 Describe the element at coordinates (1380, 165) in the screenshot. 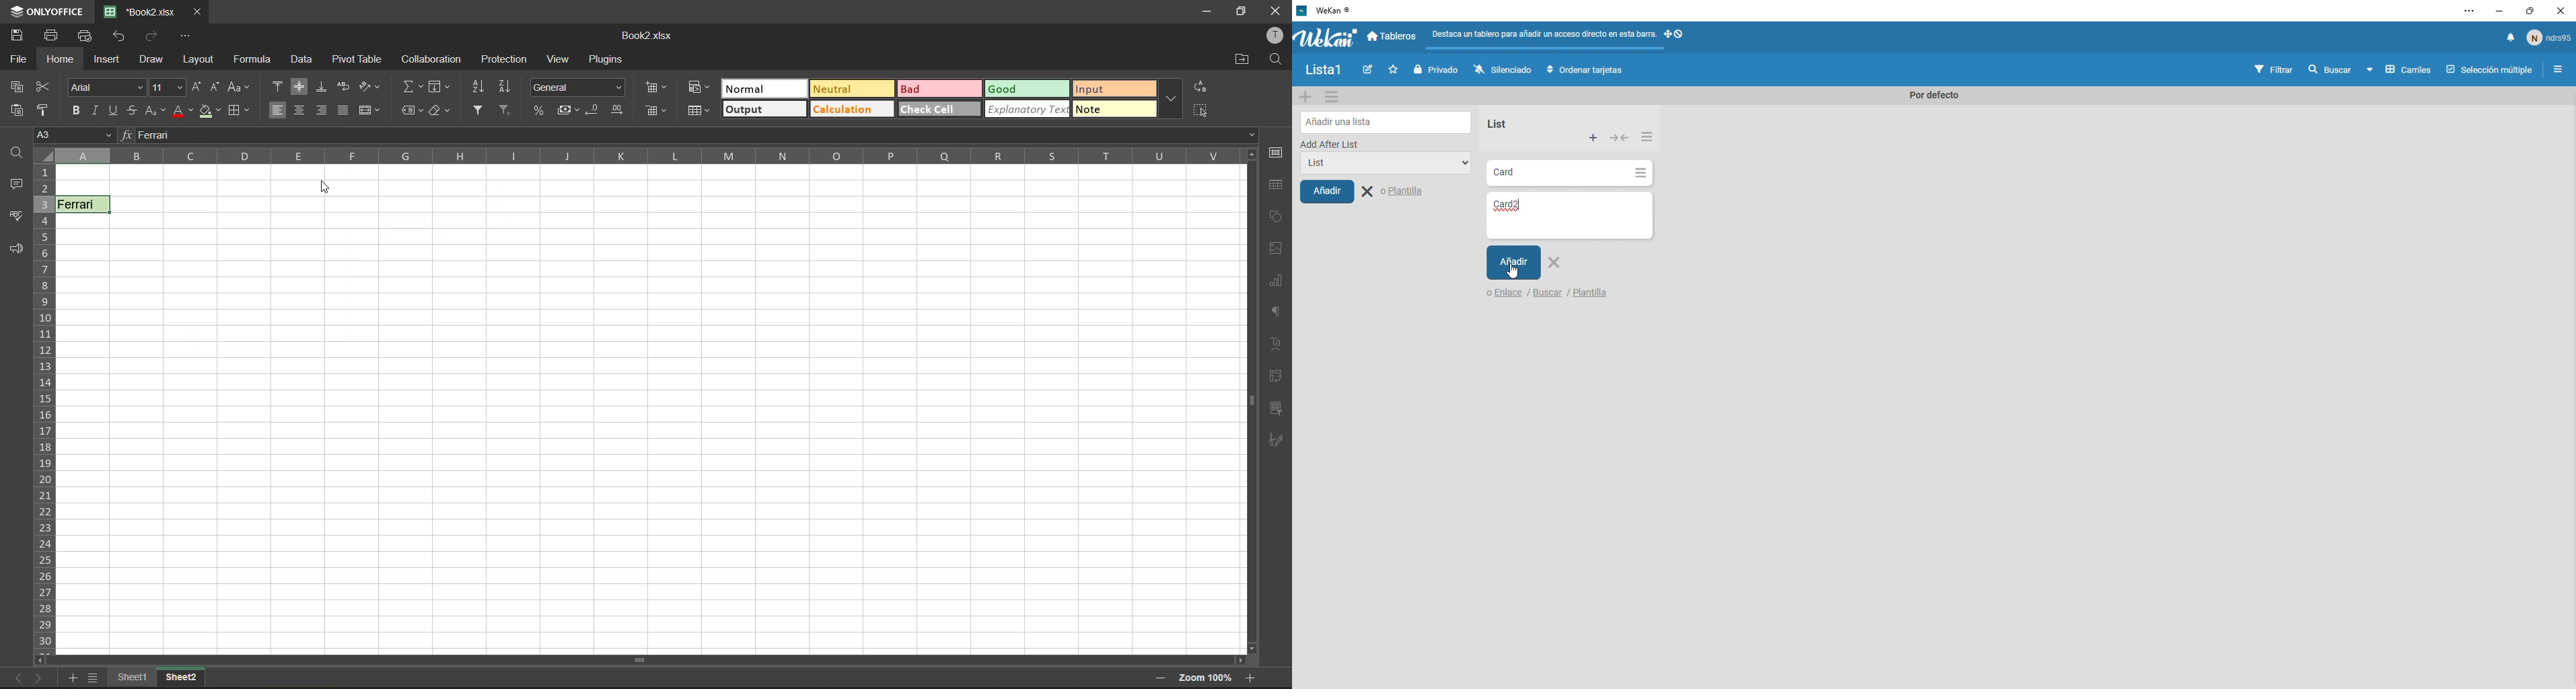

I see `List` at that location.